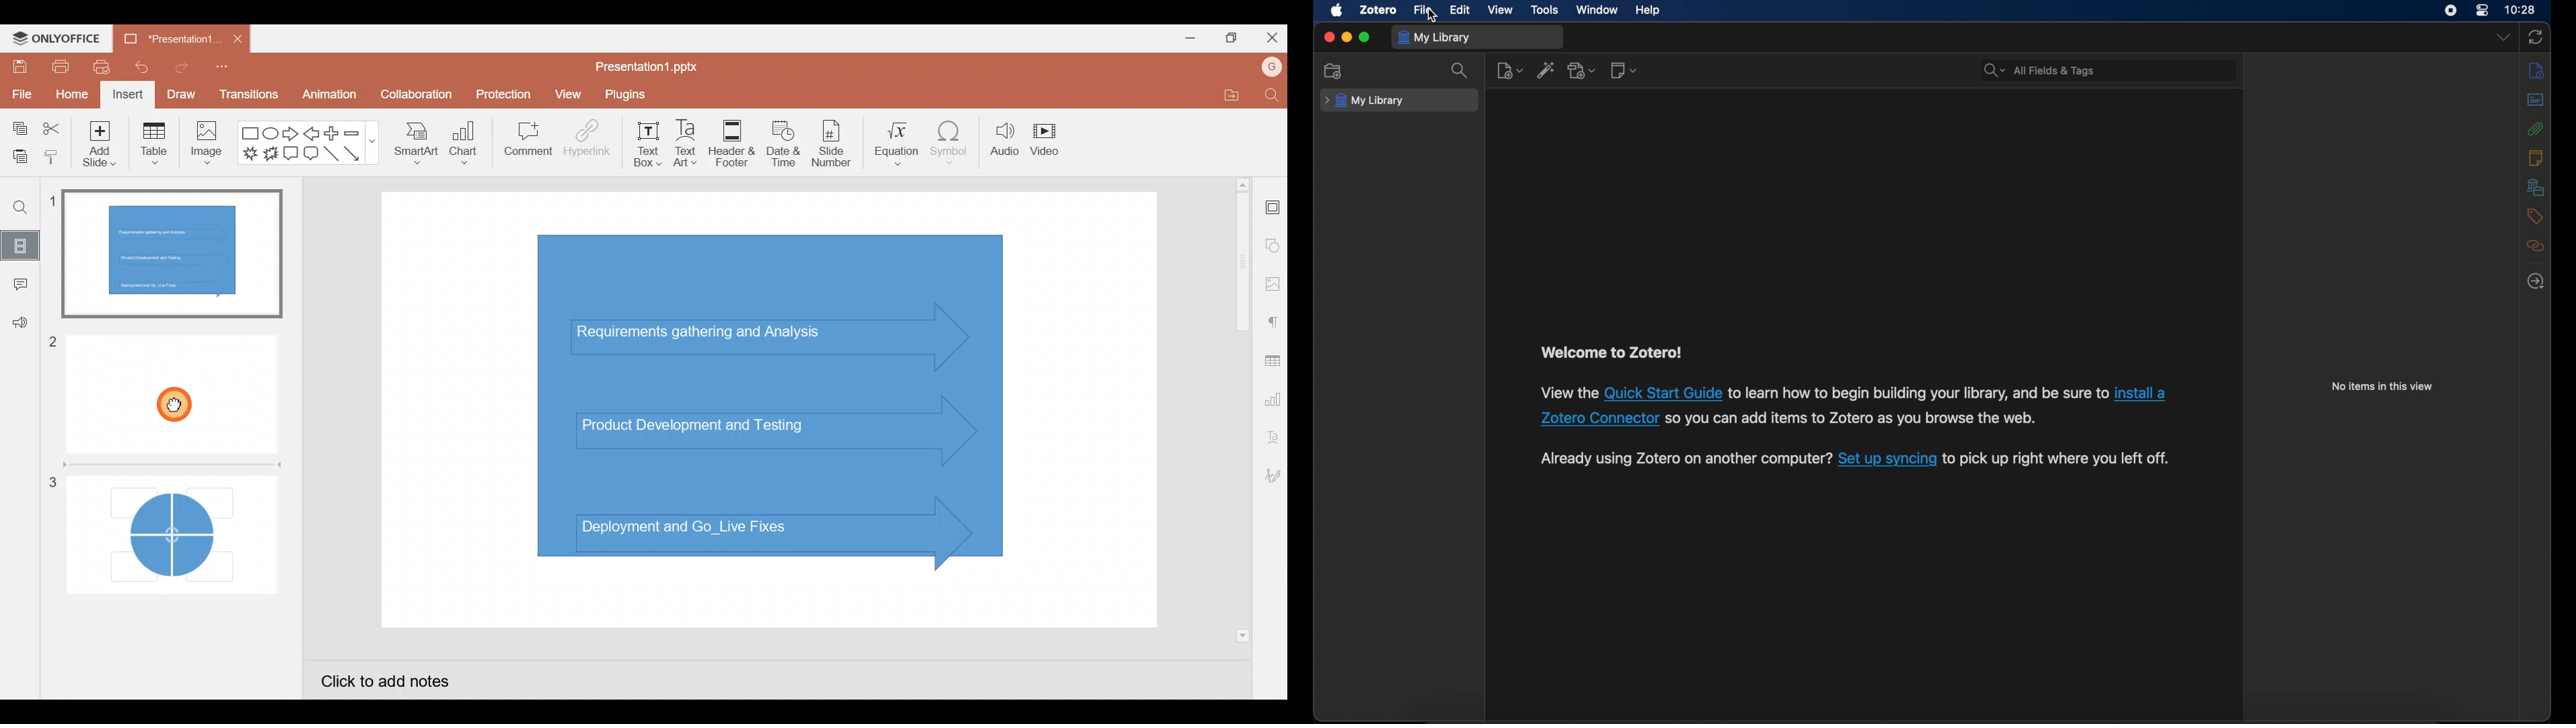  What do you see at coordinates (1275, 402) in the screenshot?
I see `Chart settings` at bounding box center [1275, 402].